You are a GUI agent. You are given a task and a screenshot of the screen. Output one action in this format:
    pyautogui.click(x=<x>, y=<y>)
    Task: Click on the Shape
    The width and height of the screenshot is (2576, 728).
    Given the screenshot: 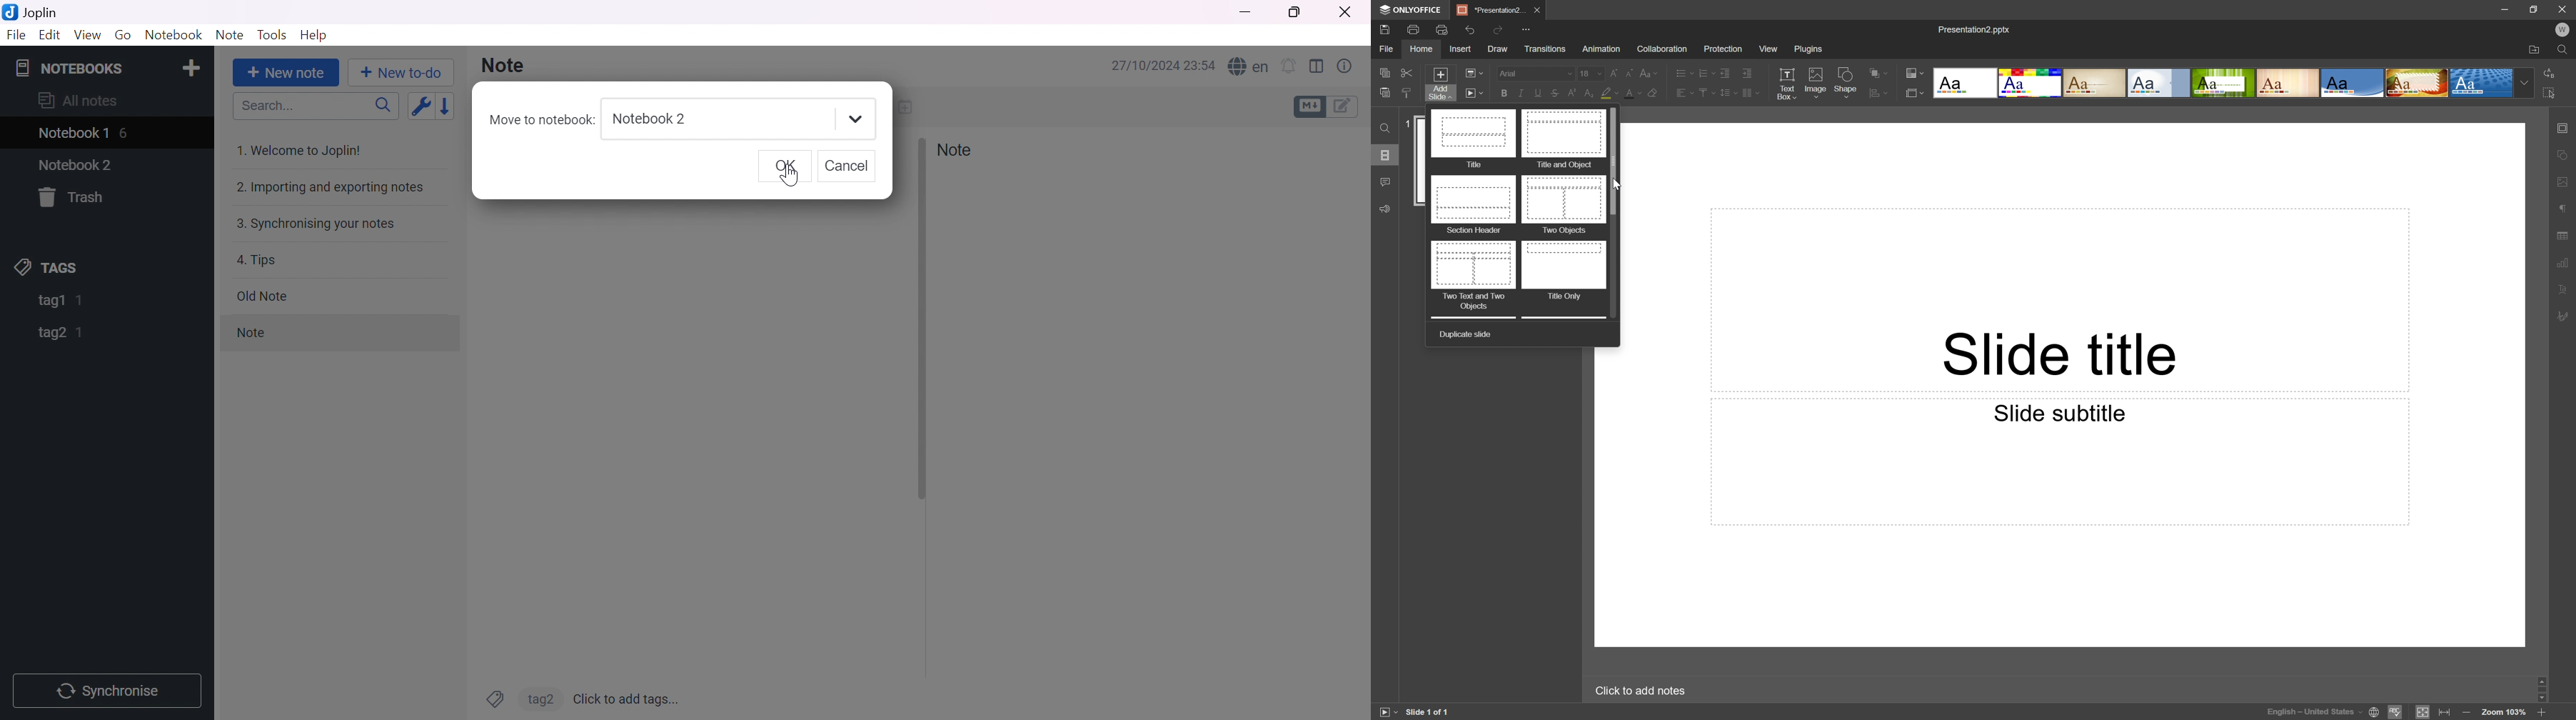 What is the action you would take?
    pyautogui.click(x=1848, y=82)
    